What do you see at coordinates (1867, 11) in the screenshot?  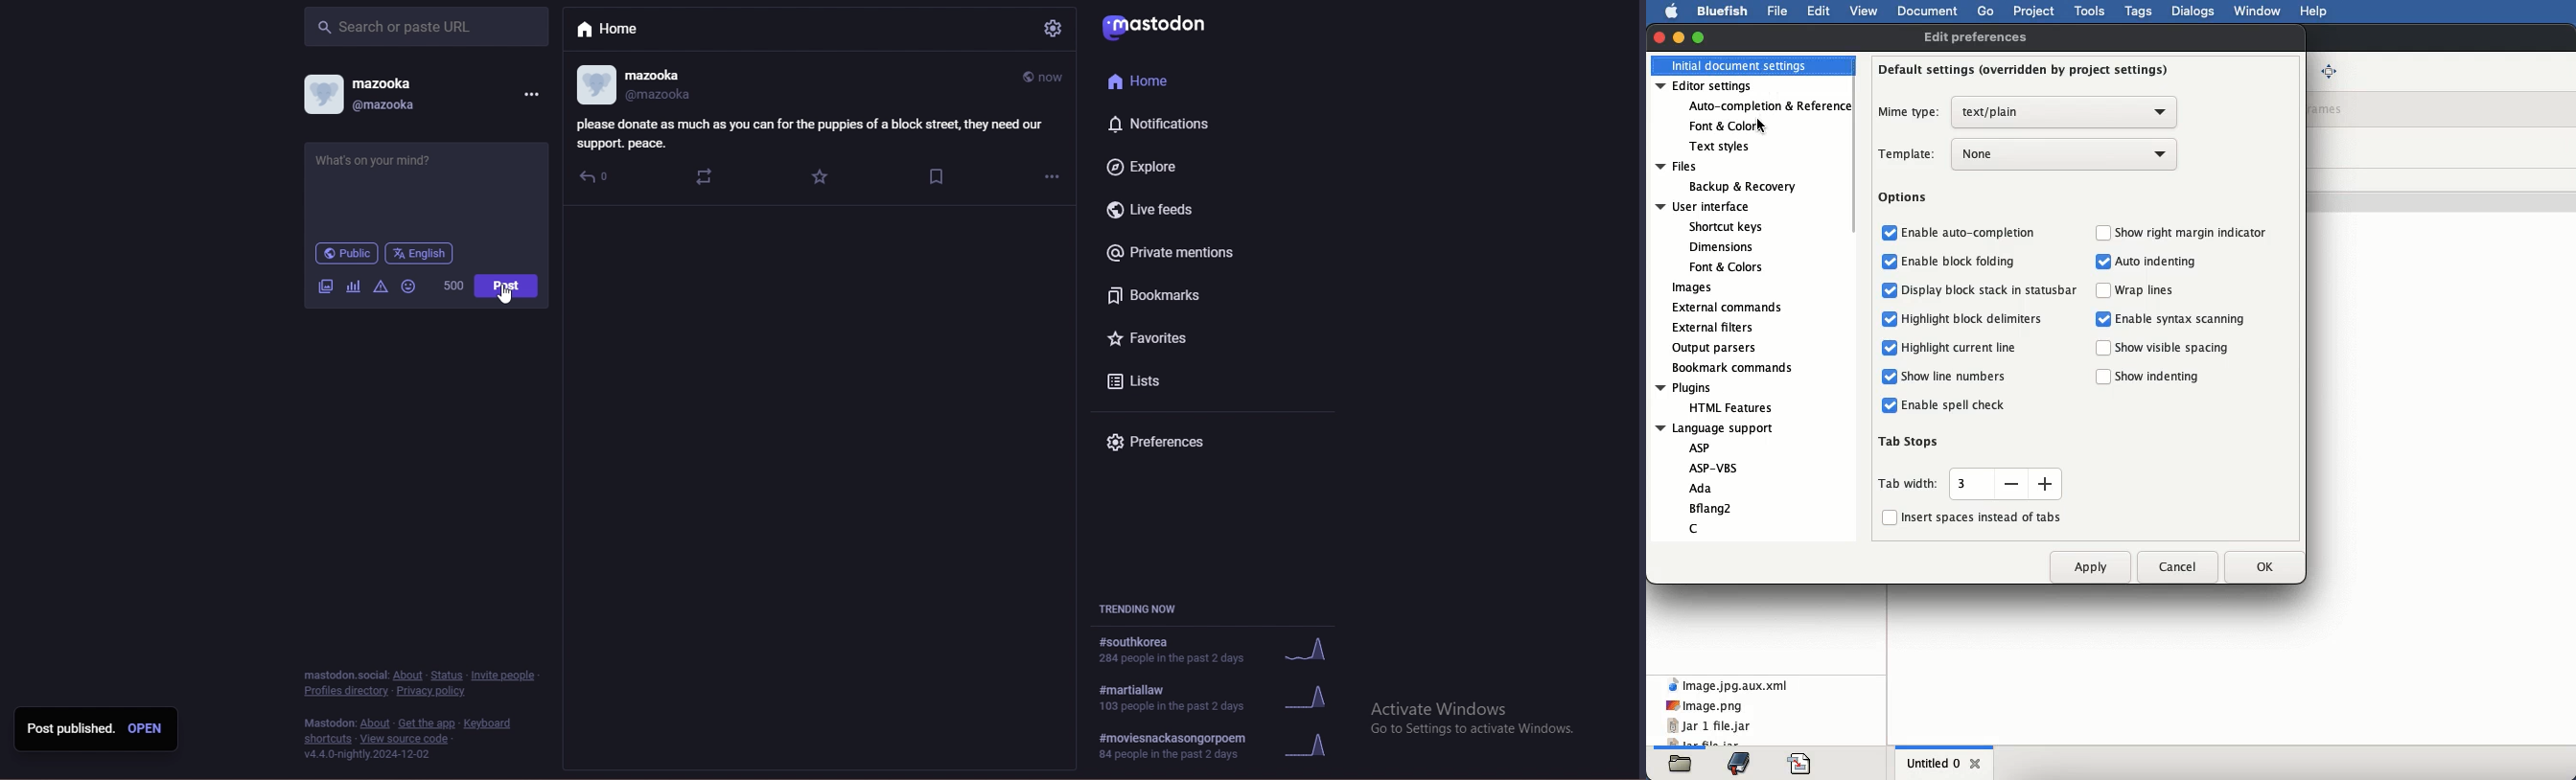 I see `view` at bounding box center [1867, 11].